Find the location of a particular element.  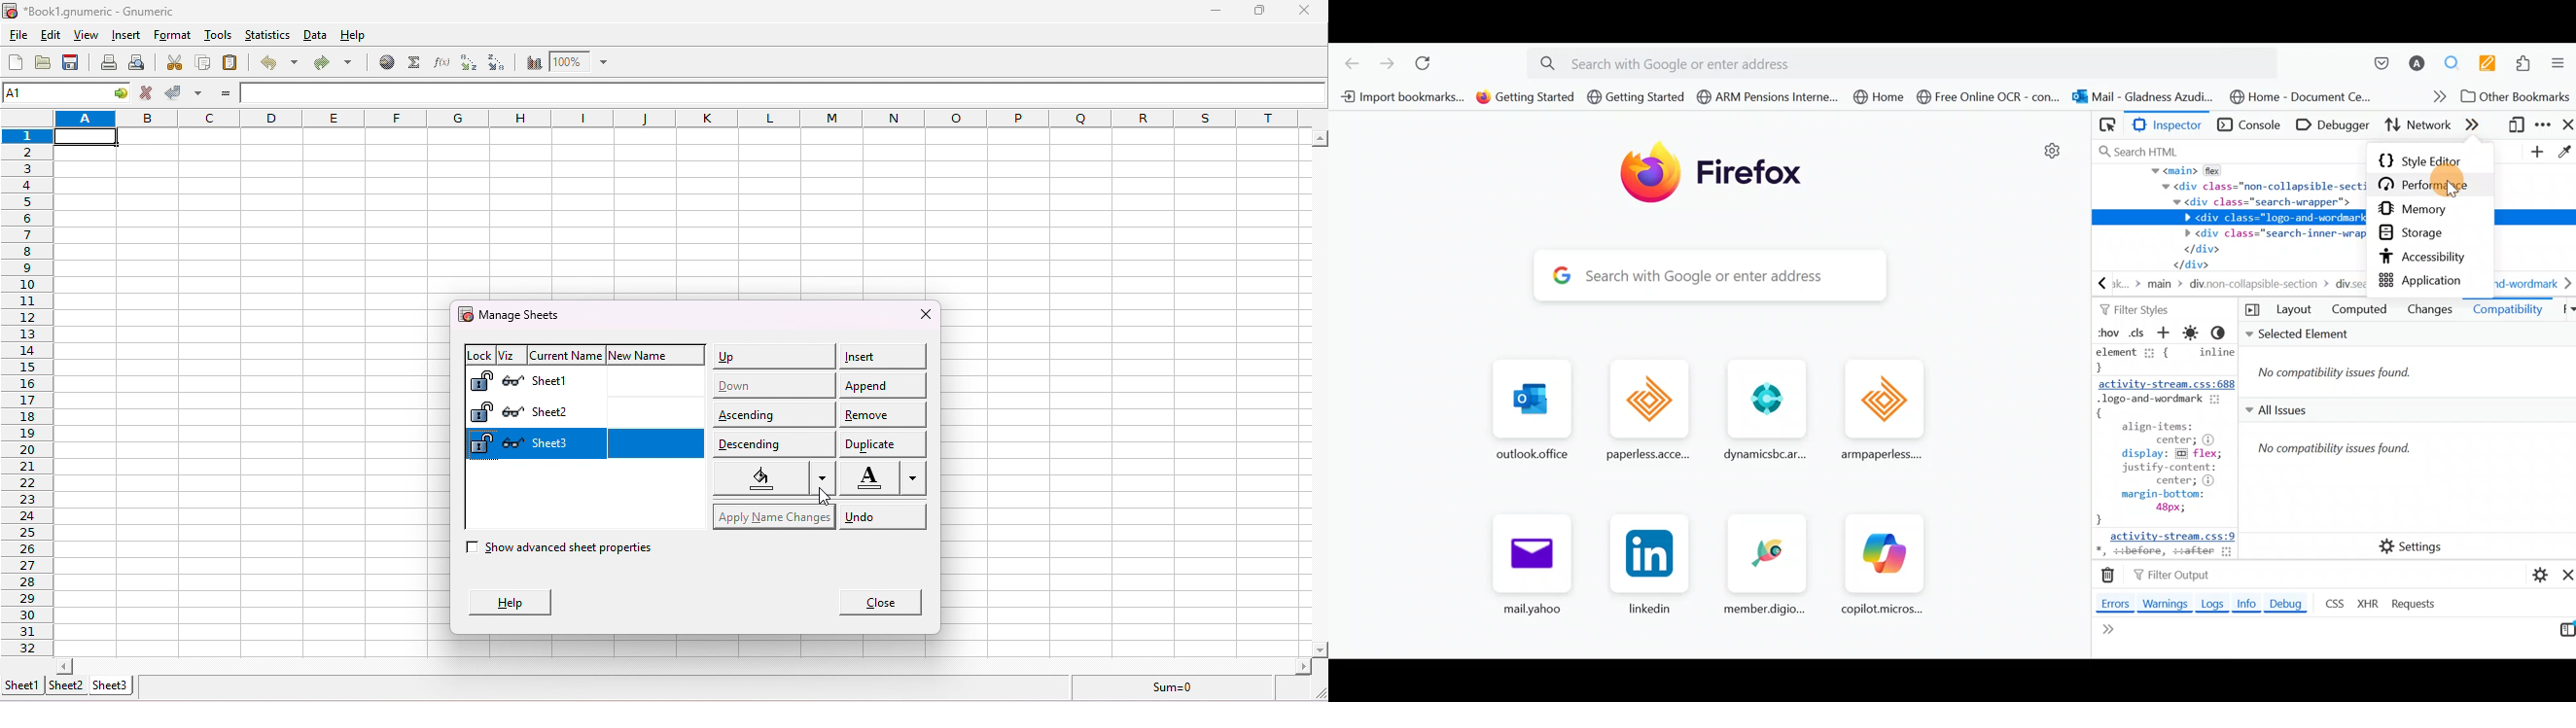

Bookmark 4 is located at coordinates (1767, 97).